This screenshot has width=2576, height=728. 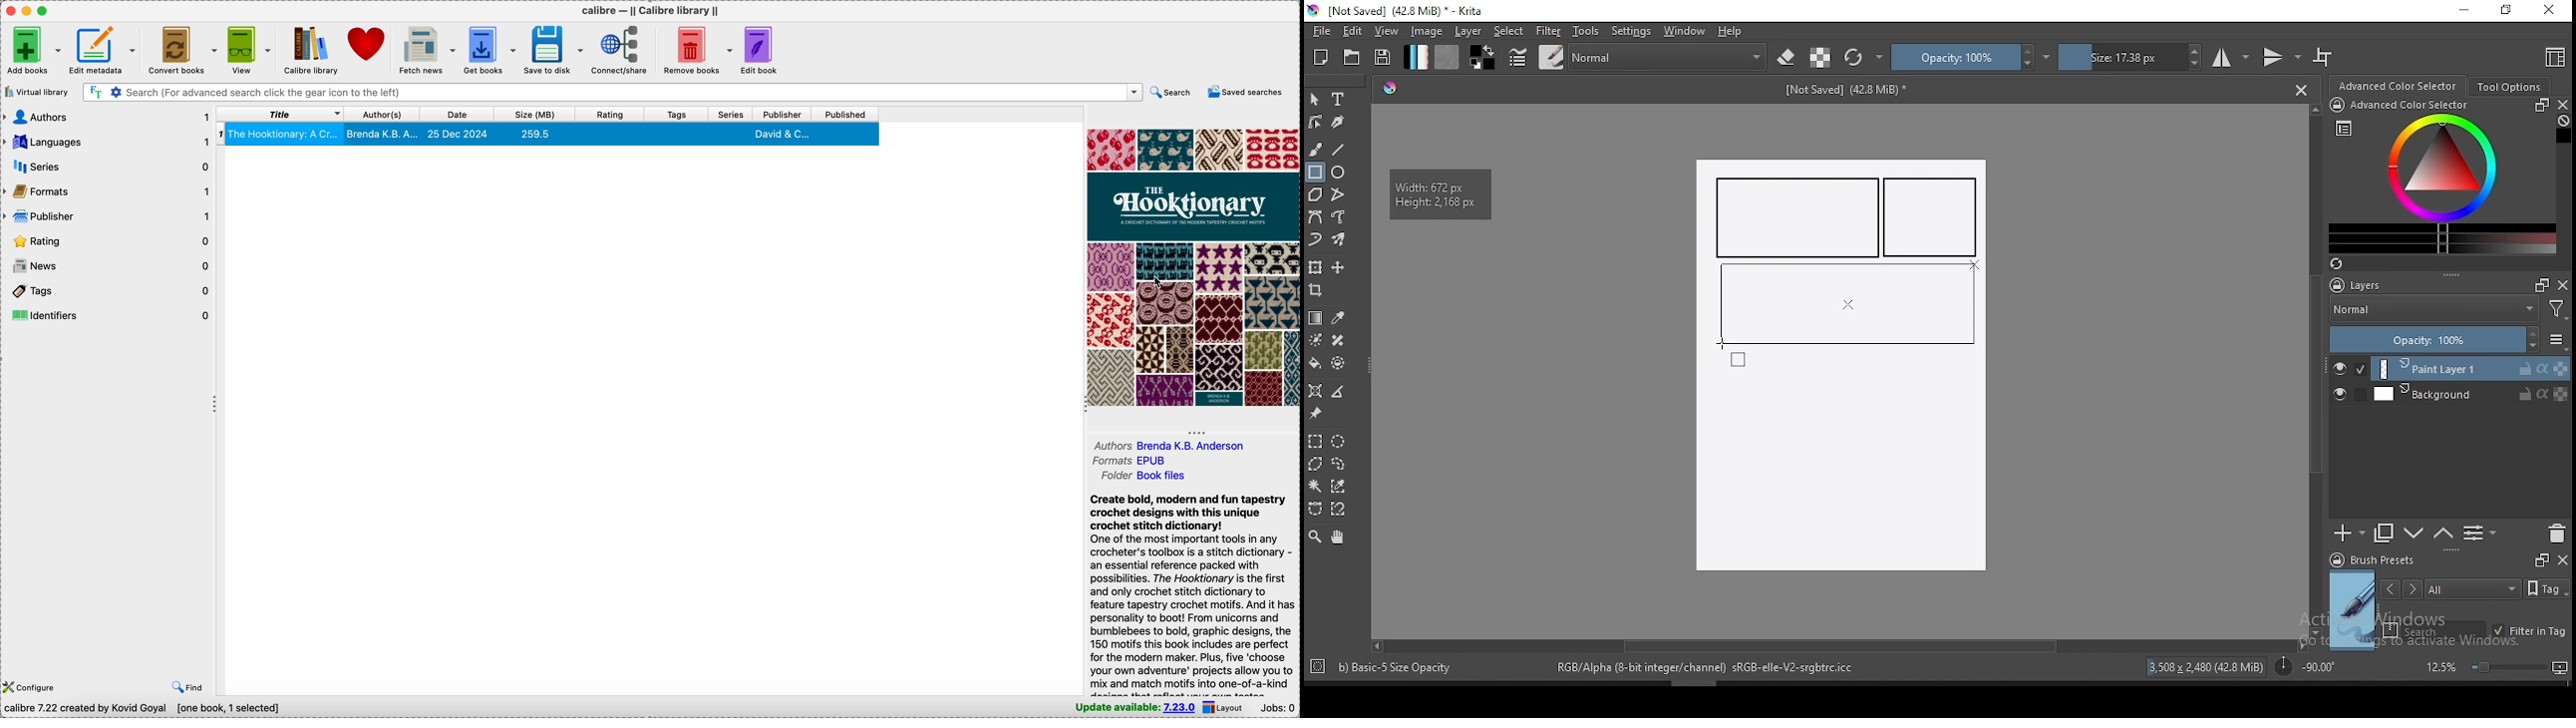 I want to click on pan tool, so click(x=1336, y=538).